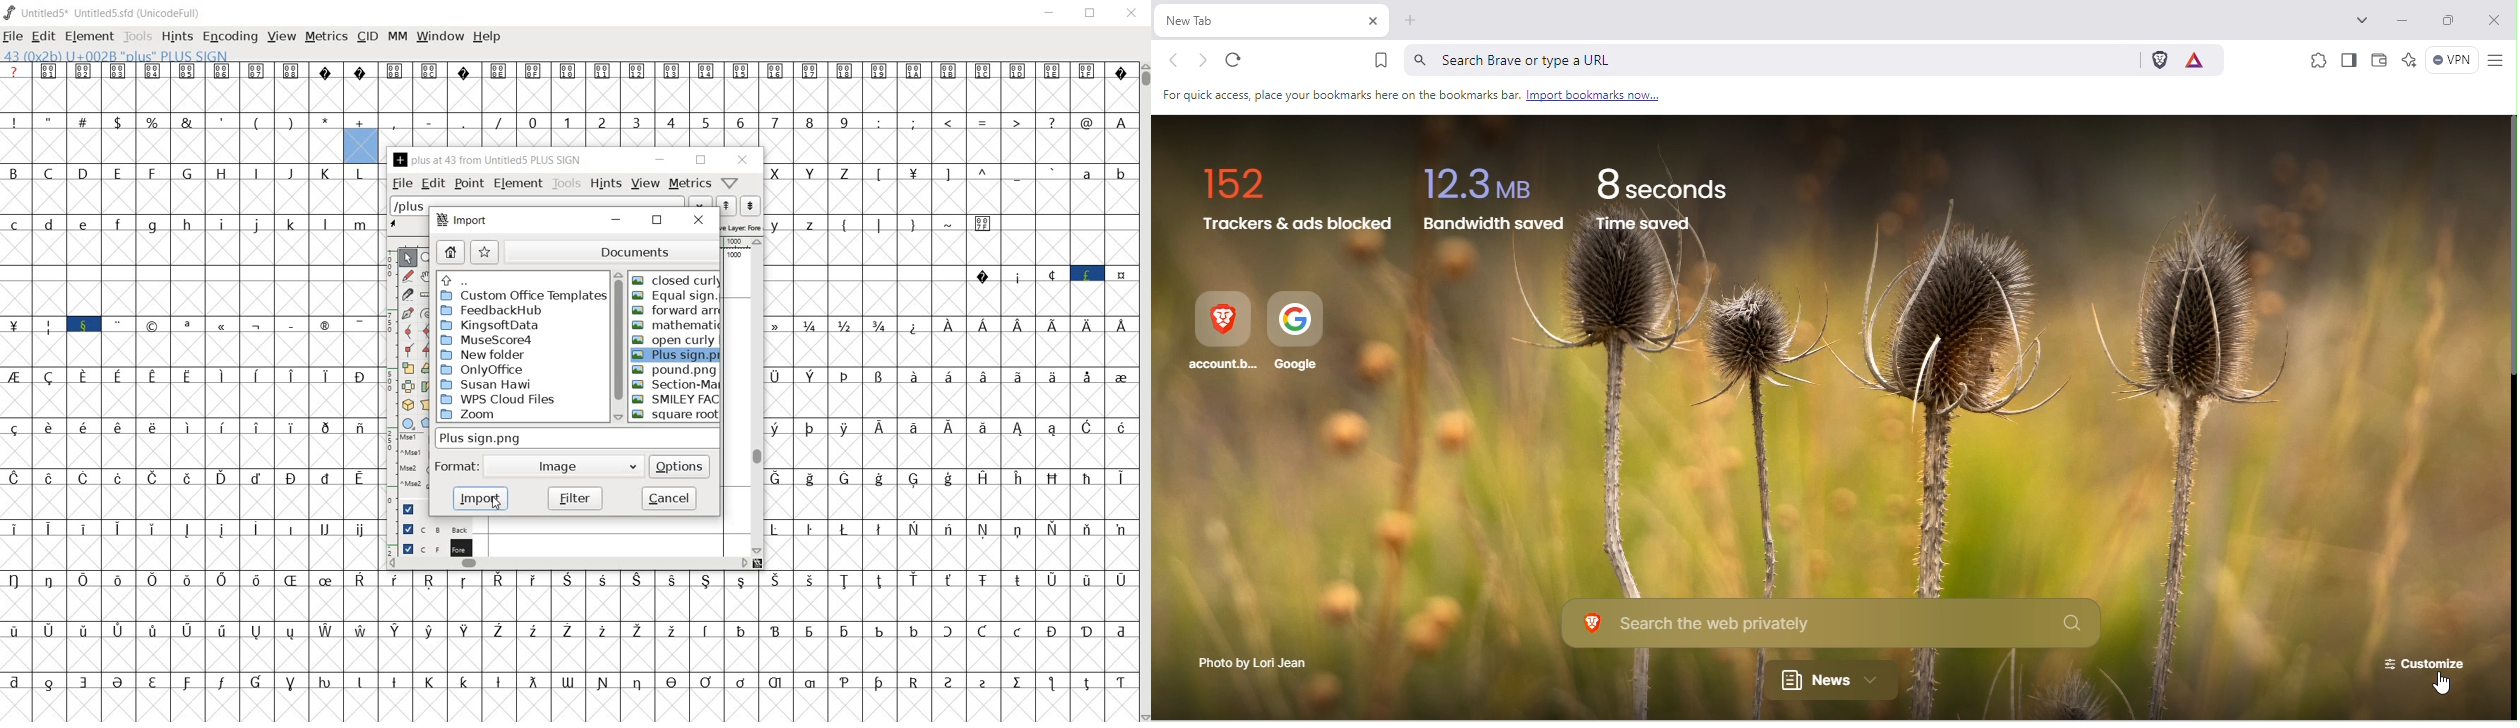  Describe the element at coordinates (519, 439) in the screenshot. I see `plus sign.png` at that location.